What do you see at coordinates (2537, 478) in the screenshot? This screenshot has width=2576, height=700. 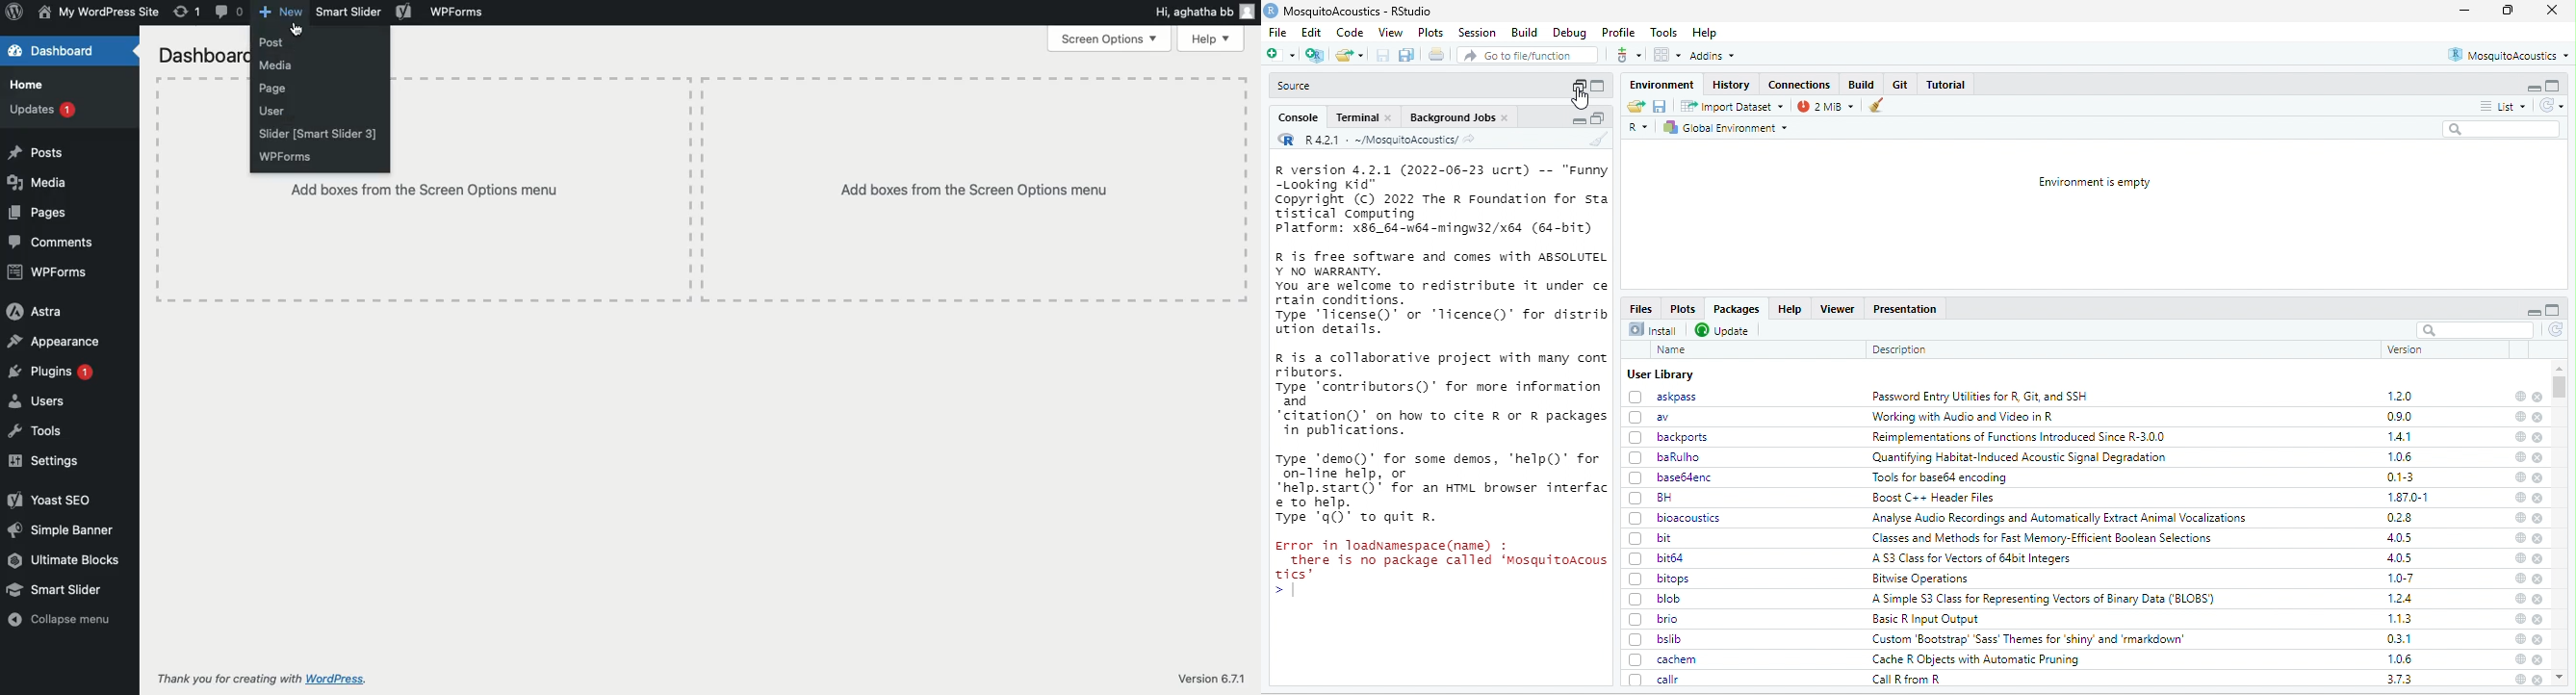 I see `close` at bounding box center [2537, 478].